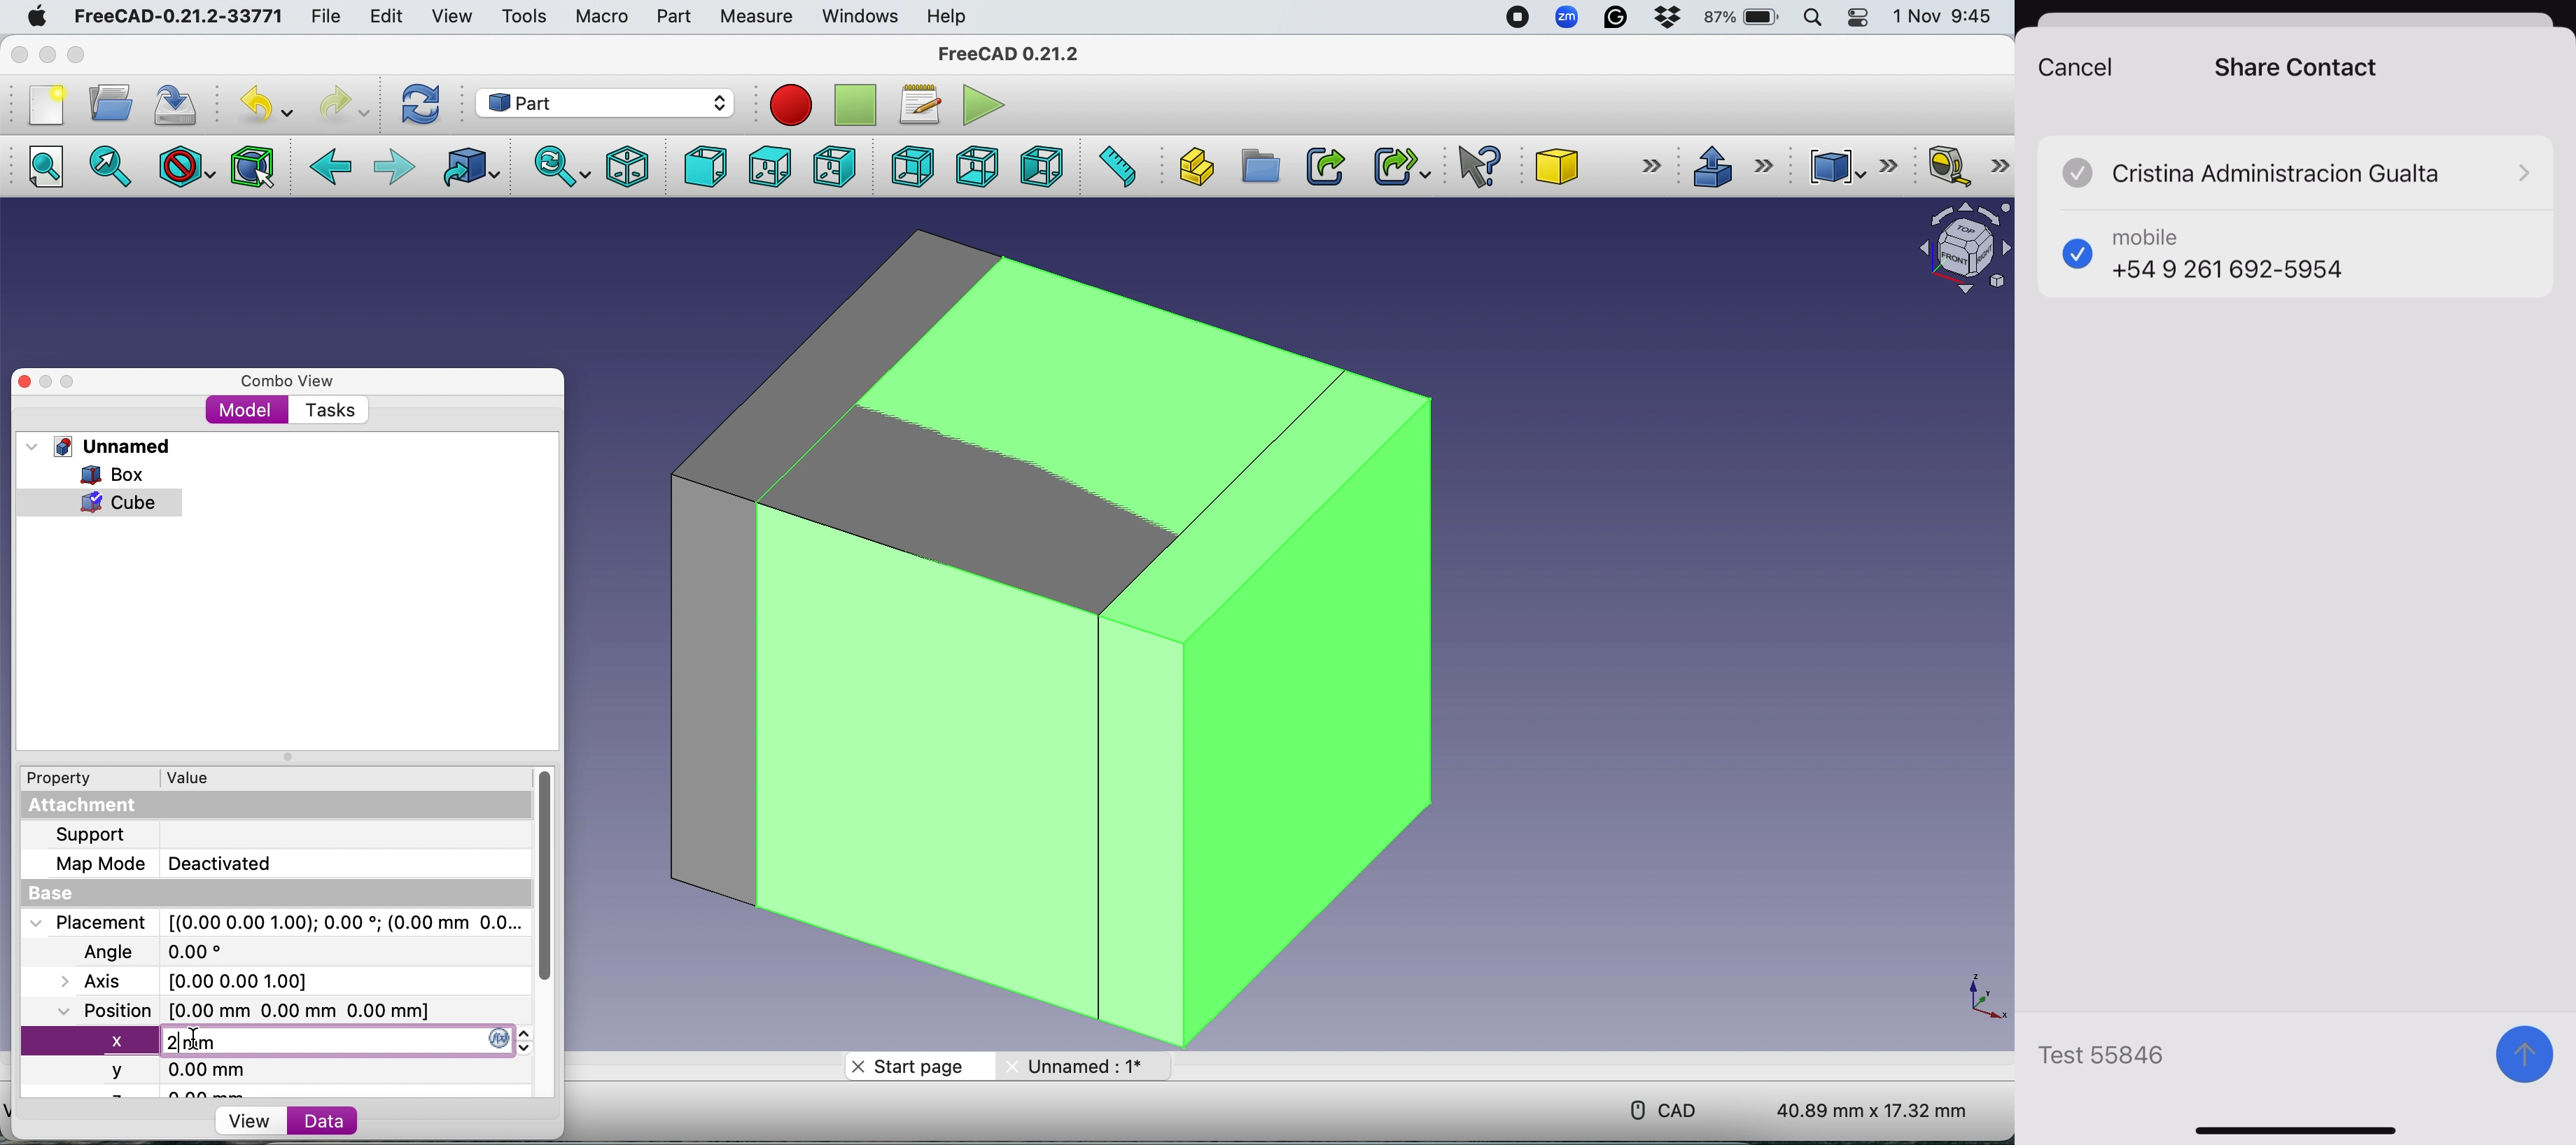 Image resolution: width=2576 pixels, height=1148 pixels. Describe the element at coordinates (197, 1040) in the screenshot. I see `cursor` at that location.